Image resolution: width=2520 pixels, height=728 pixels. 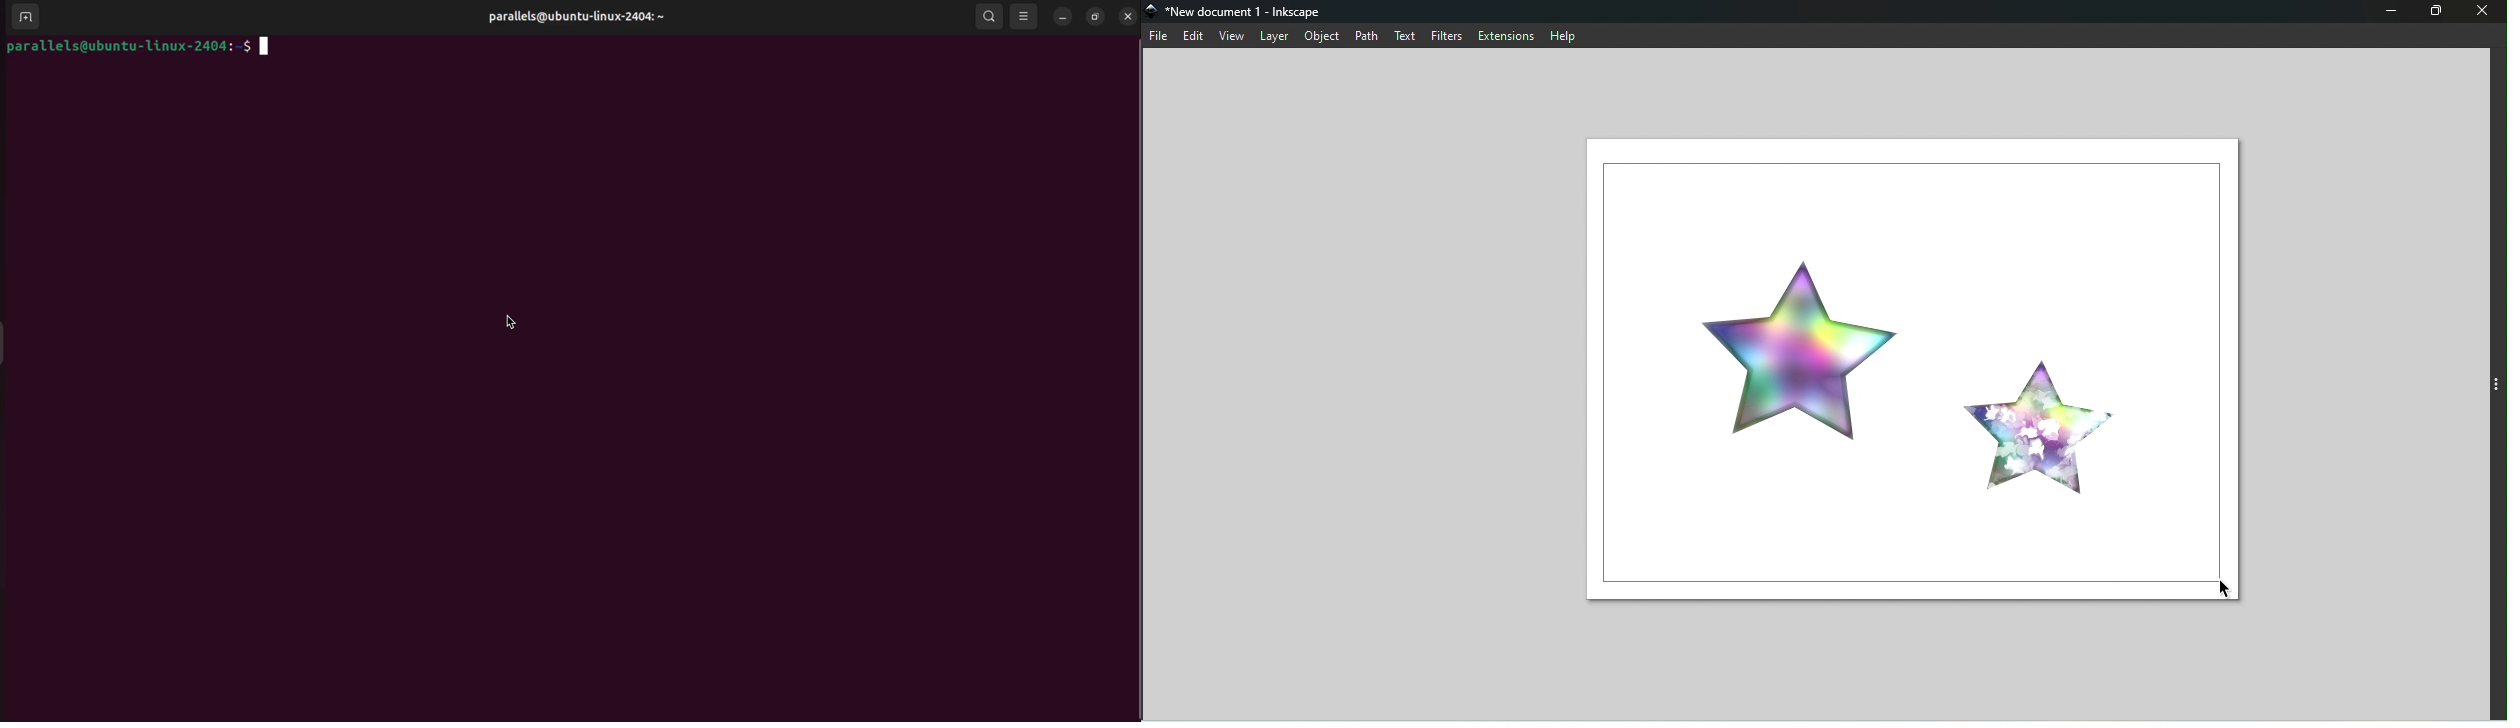 What do you see at coordinates (2222, 588) in the screenshot?
I see `Cursor` at bounding box center [2222, 588].